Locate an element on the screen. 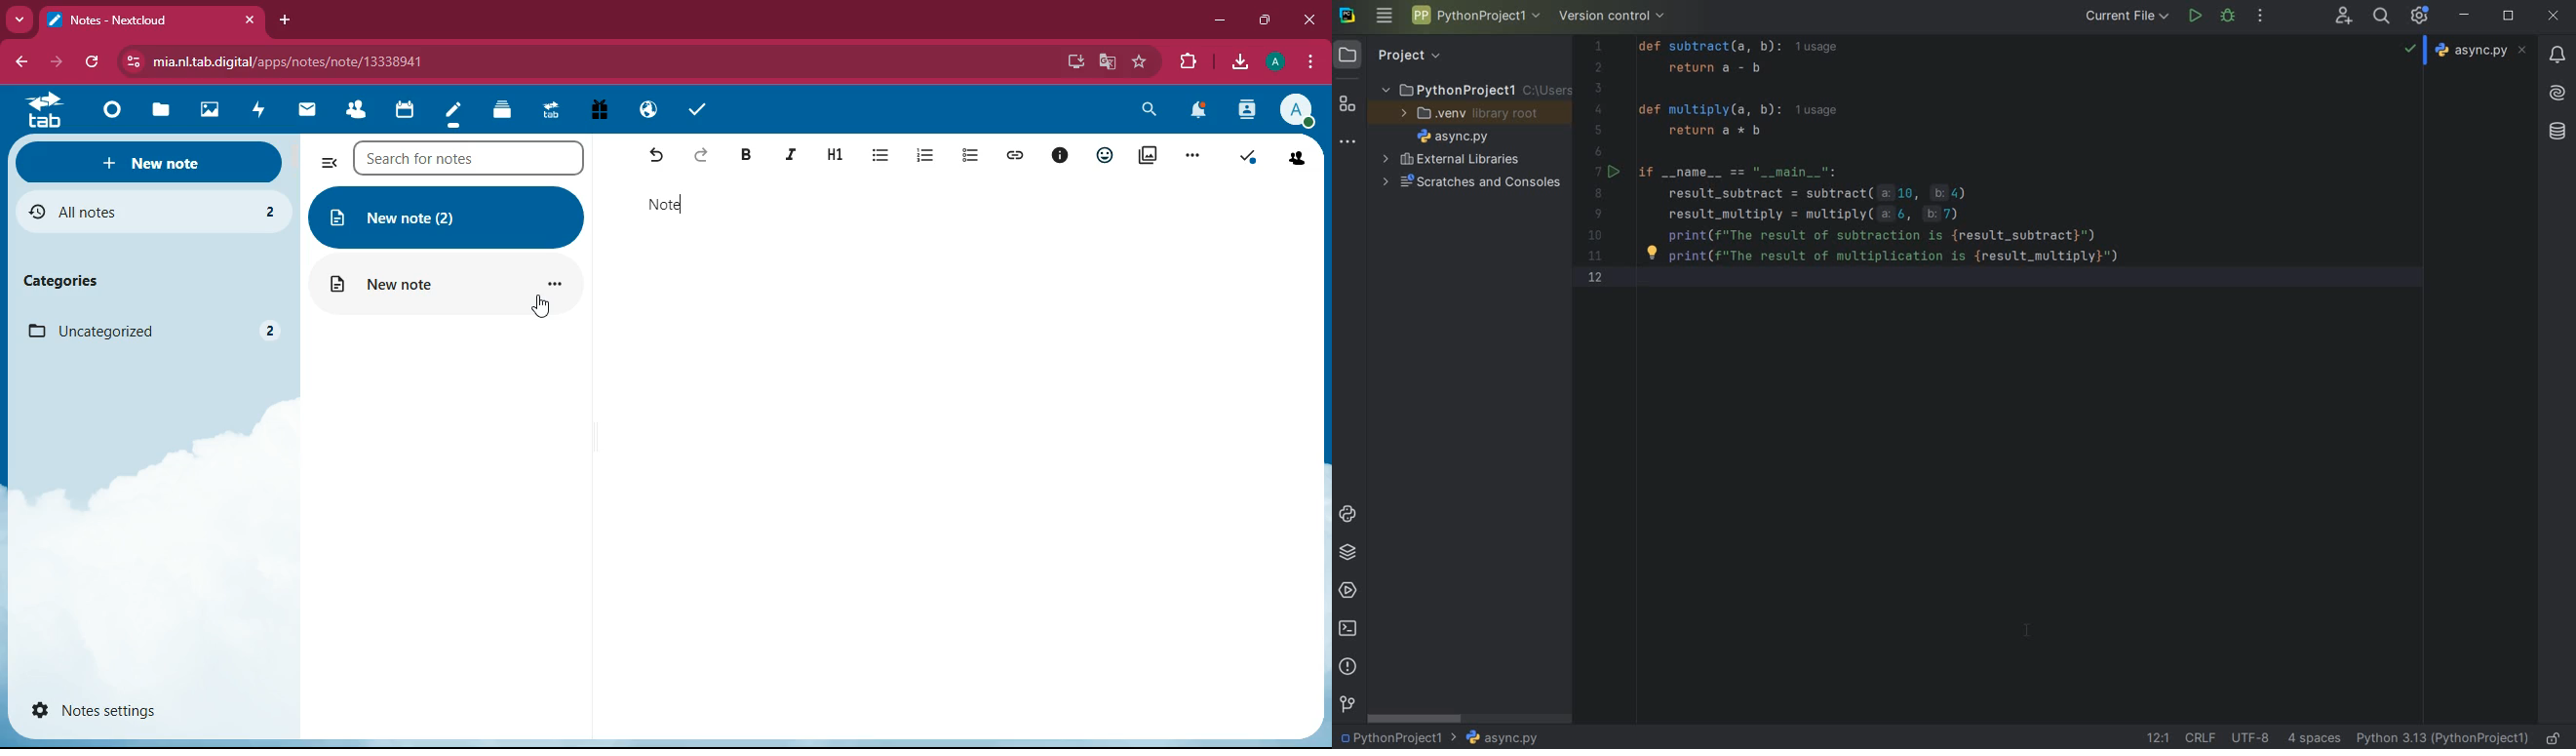  new note is located at coordinates (447, 218).